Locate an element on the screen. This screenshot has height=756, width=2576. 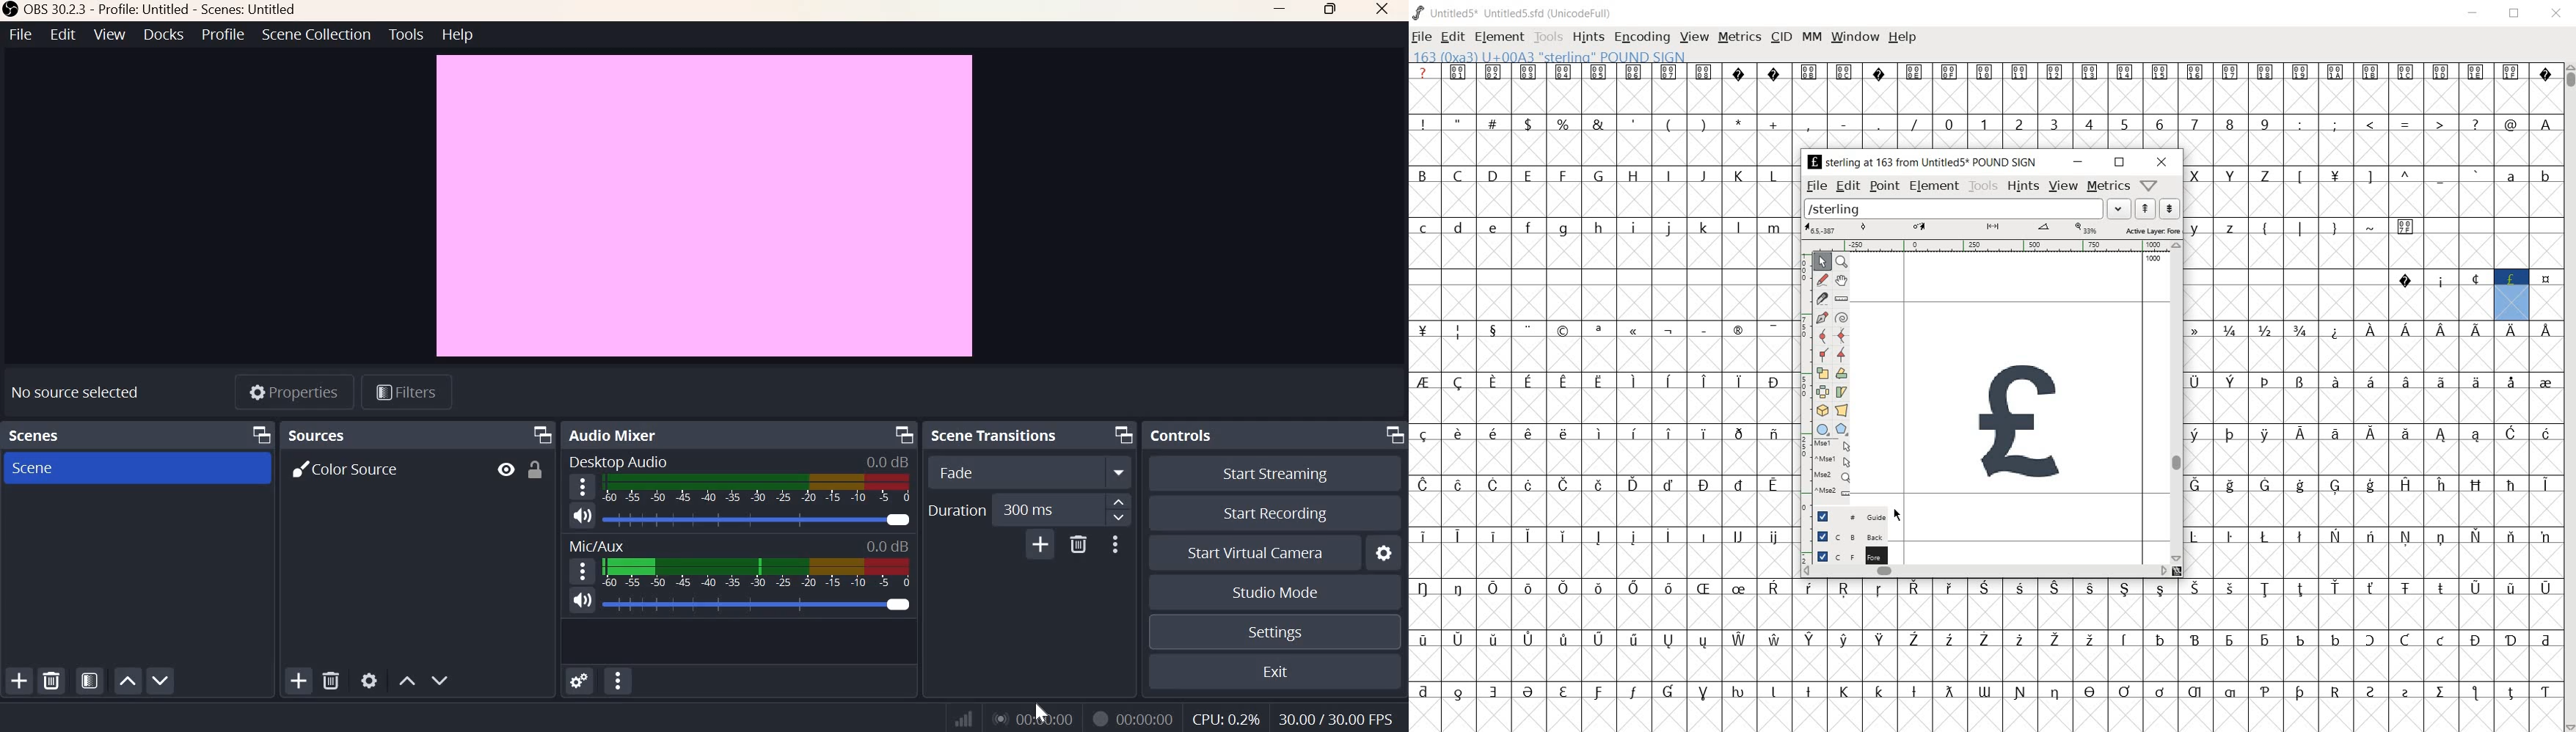
Dock Options icon is located at coordinates (1391, 436).